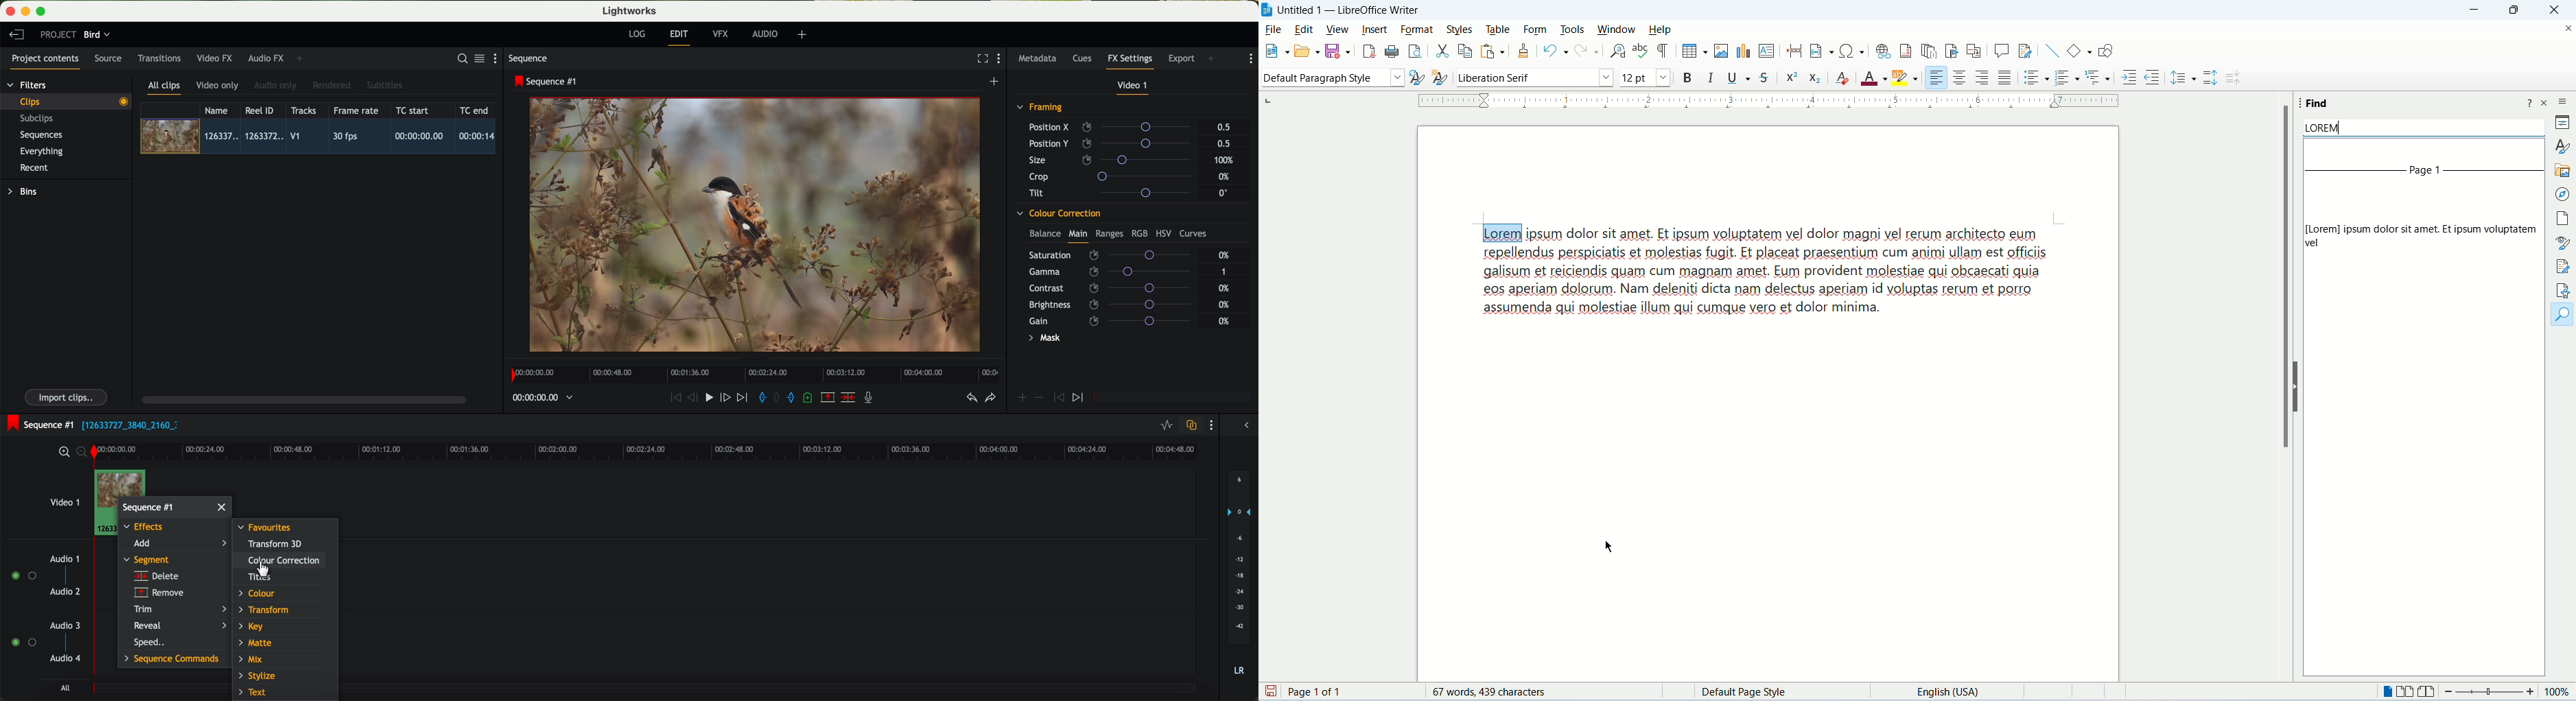  What do you see at coordinates (723, 34) in the screenshot?
I see `VFX` at bounding box center [723, 34].